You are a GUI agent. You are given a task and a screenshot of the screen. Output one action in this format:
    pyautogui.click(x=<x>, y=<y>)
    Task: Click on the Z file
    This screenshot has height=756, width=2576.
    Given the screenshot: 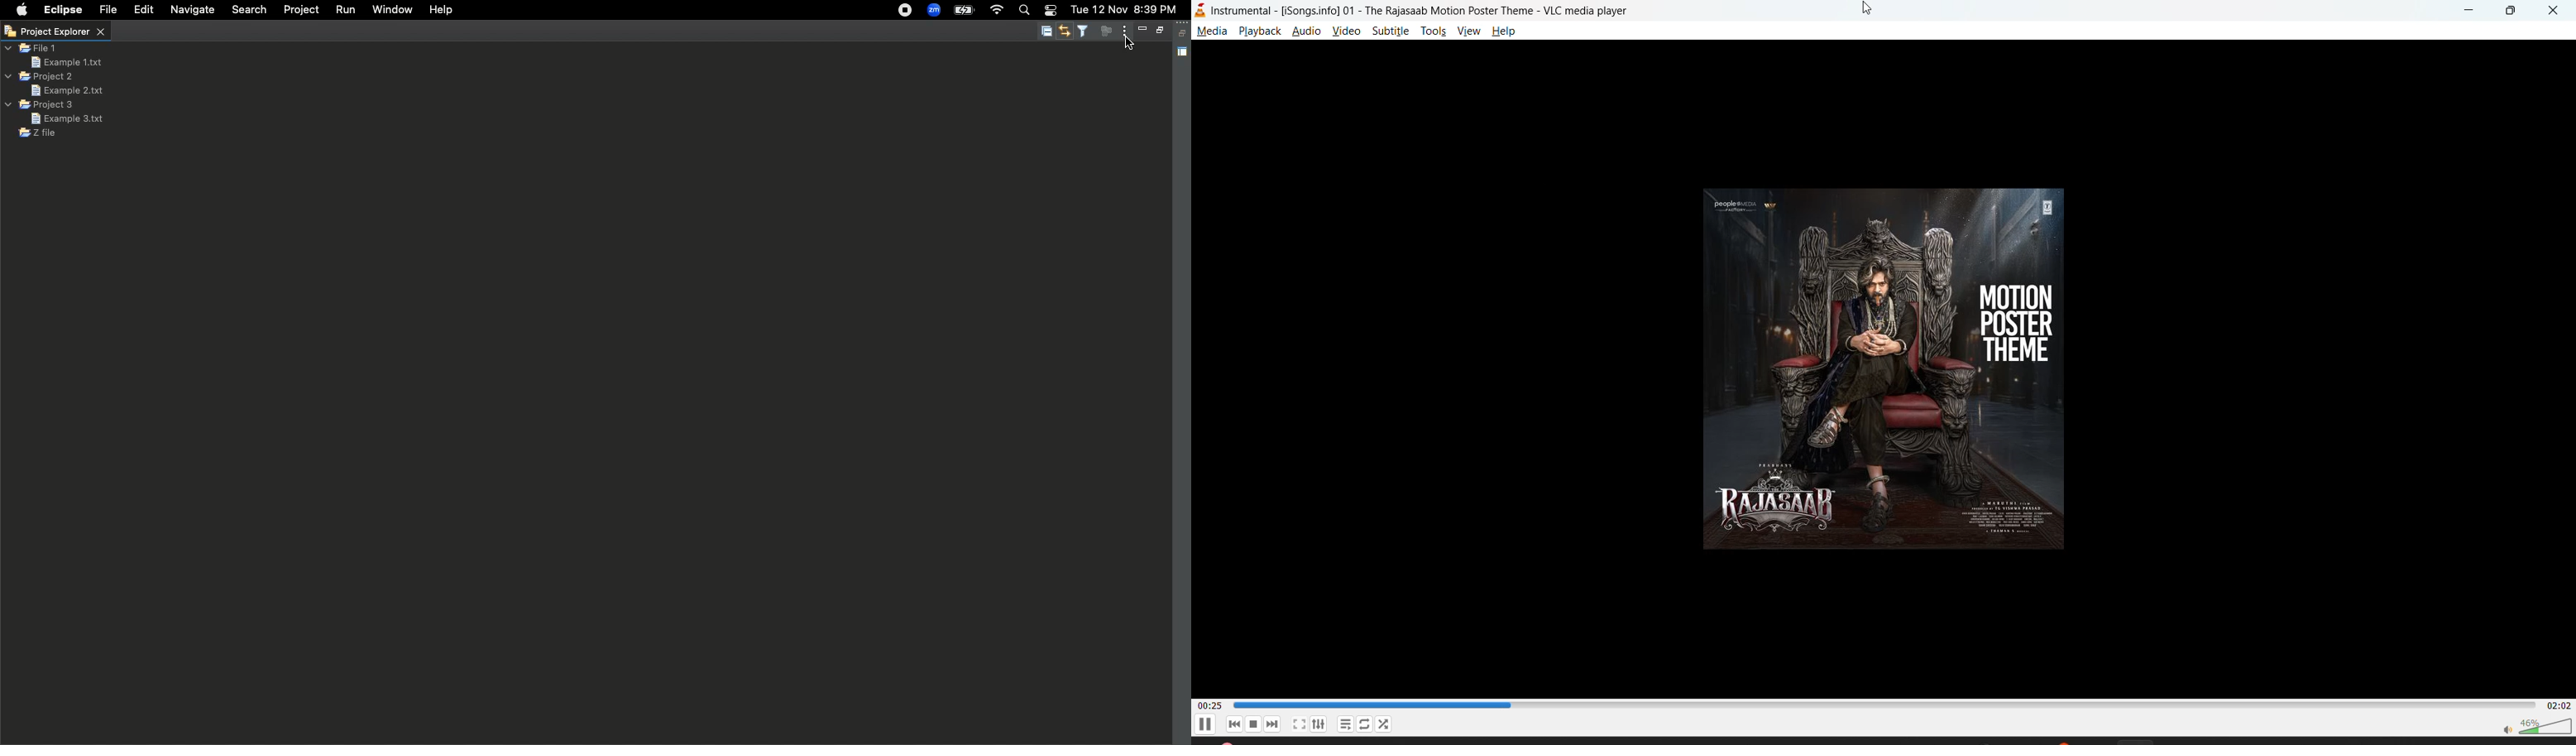 What is the action you would take?
    pyautogui.click(x=37, y=133)
    